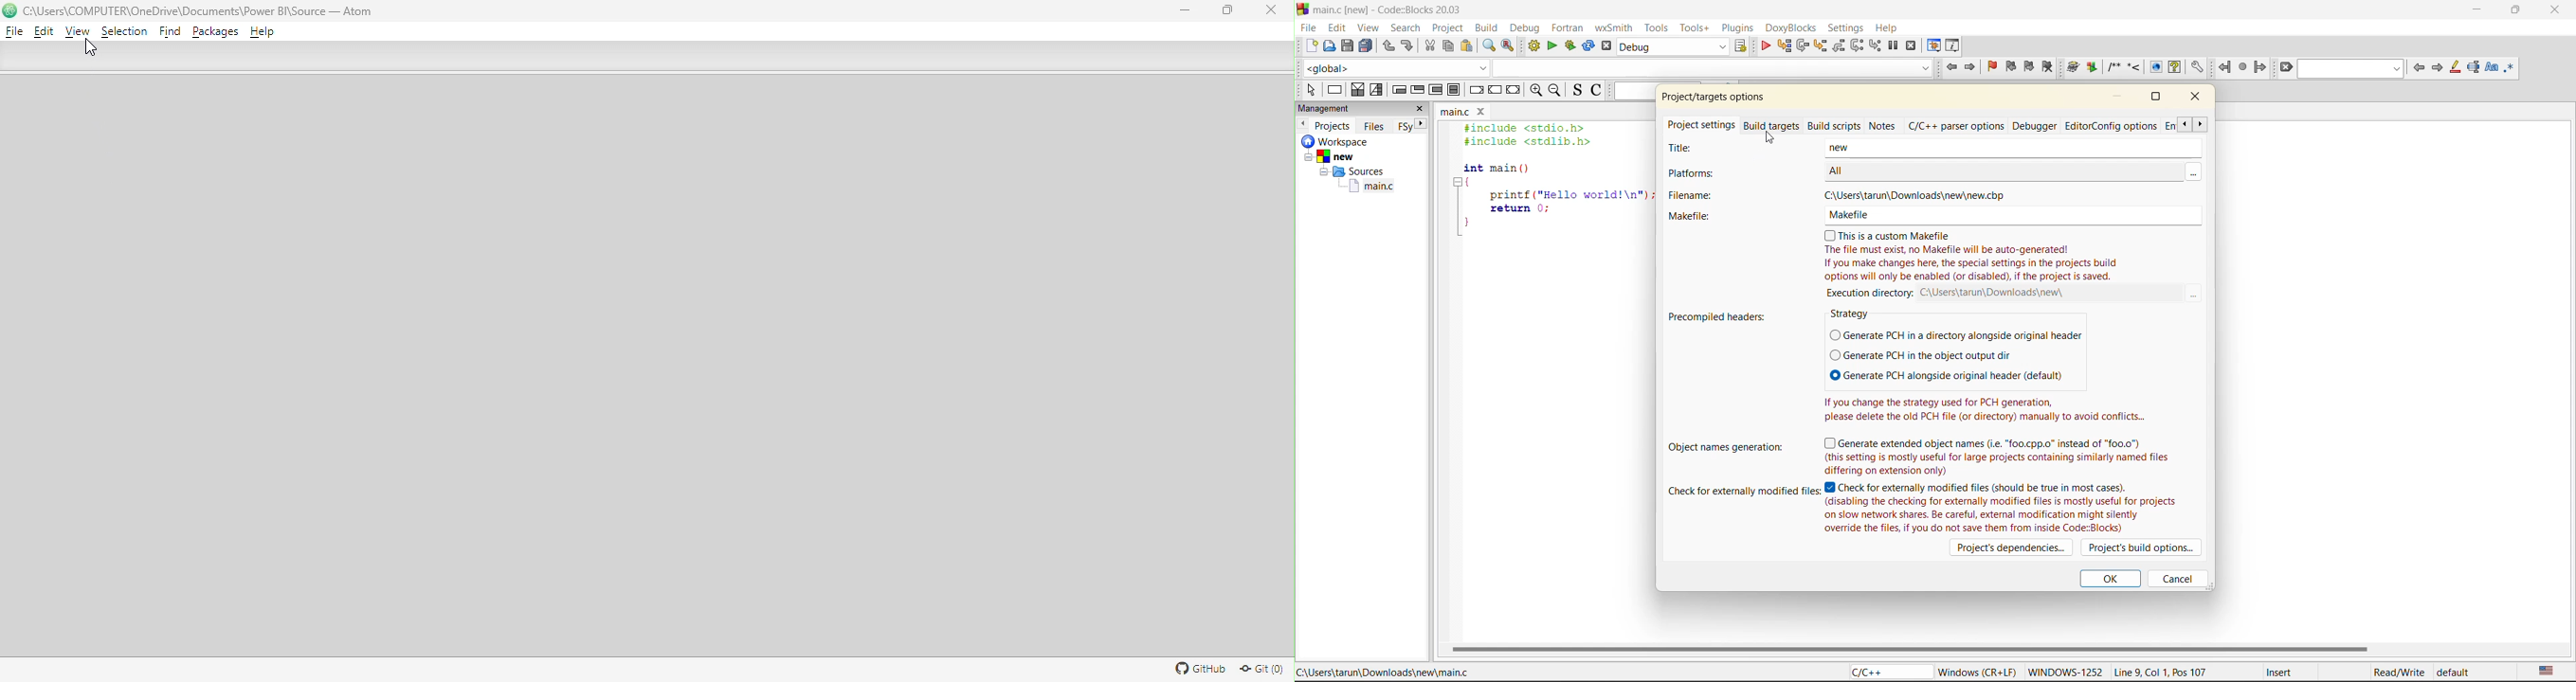 The height and width of the screenshot is (700, 2576). What do you see at coordinates (2180, 671) in the screenshot?
I see `Line 9, Col 1, Pos 107` at bounding box center [2180, 671].